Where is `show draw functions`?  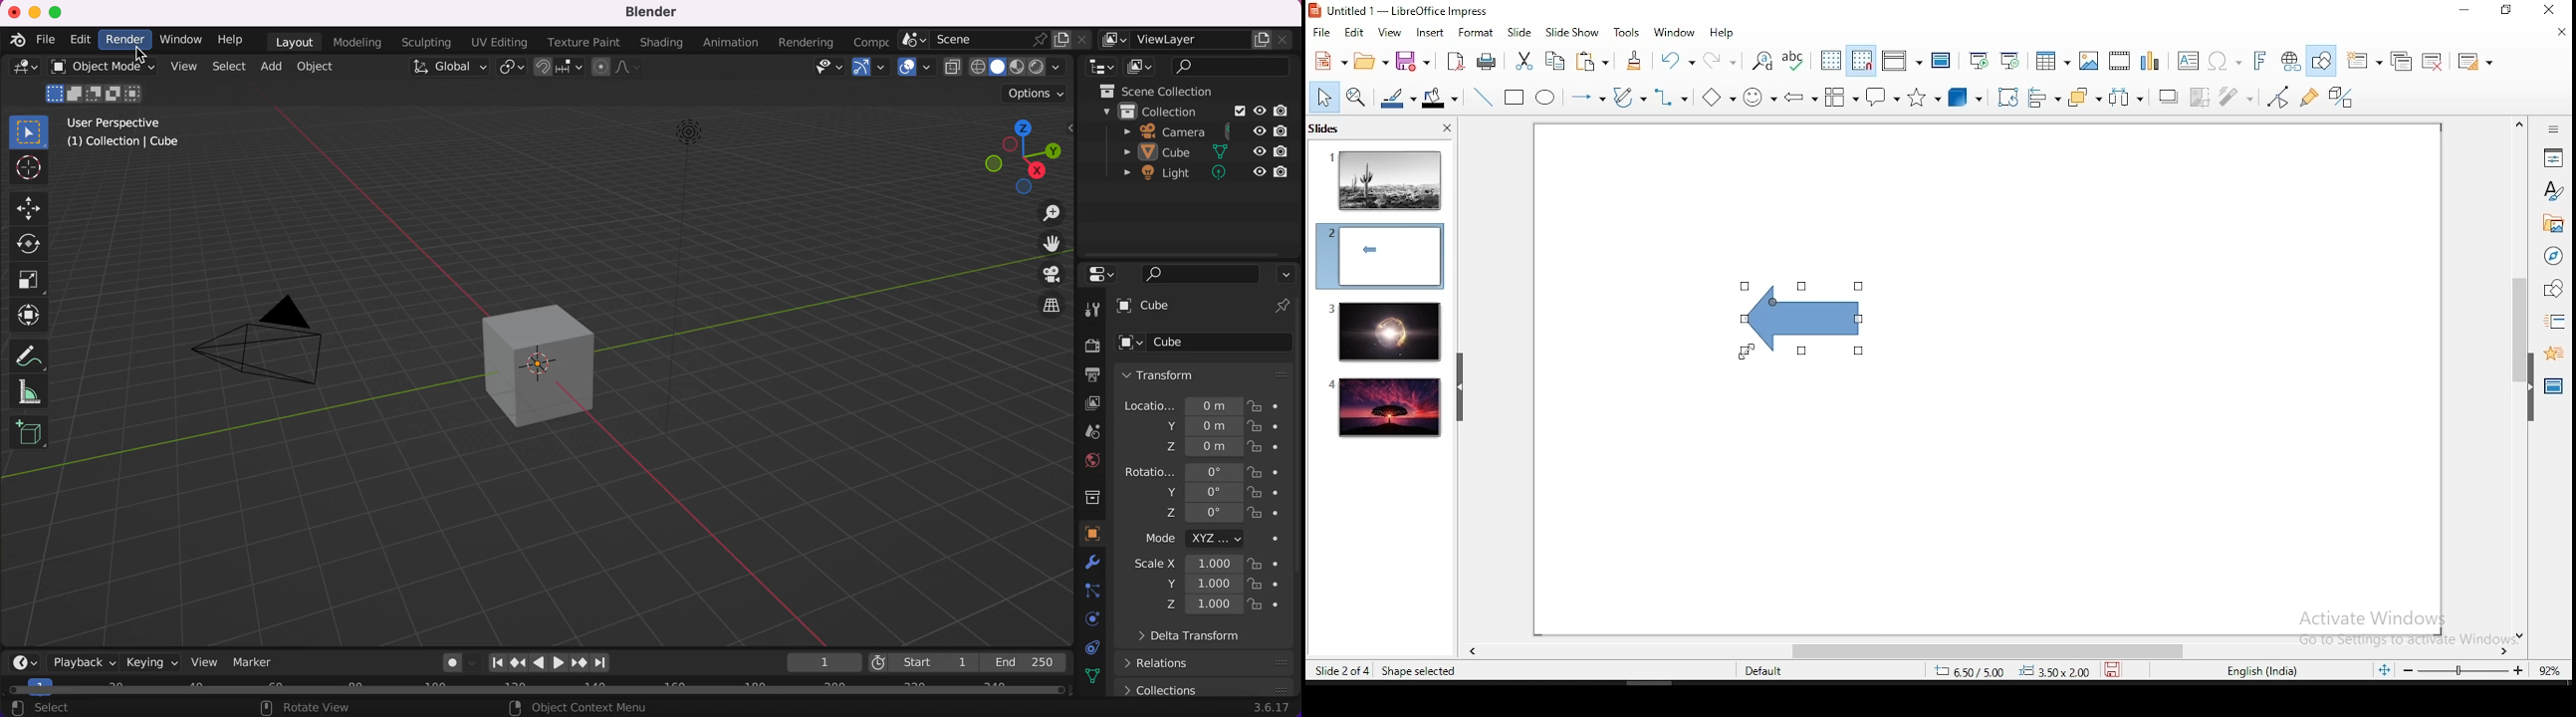 show draw functions is located at coordinates (2324, 61).